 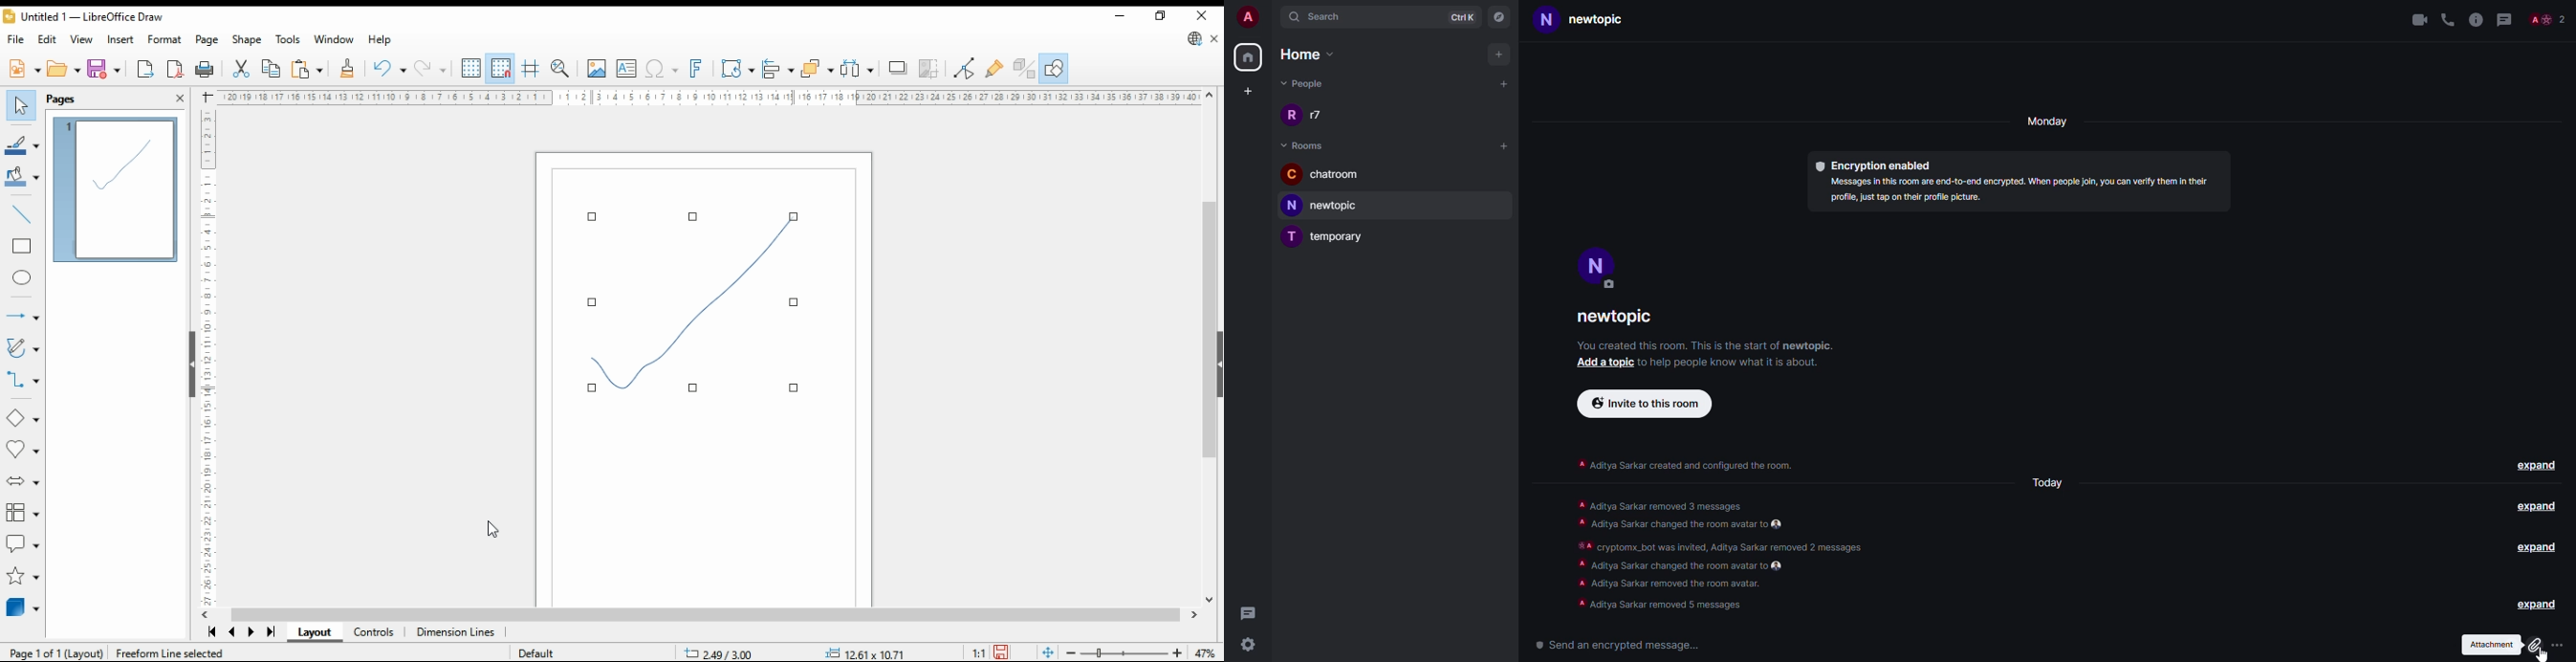 What do you see at coordinates (2025, 188) in the screenshot?
I see `info` at bounding box center [2025, 188].